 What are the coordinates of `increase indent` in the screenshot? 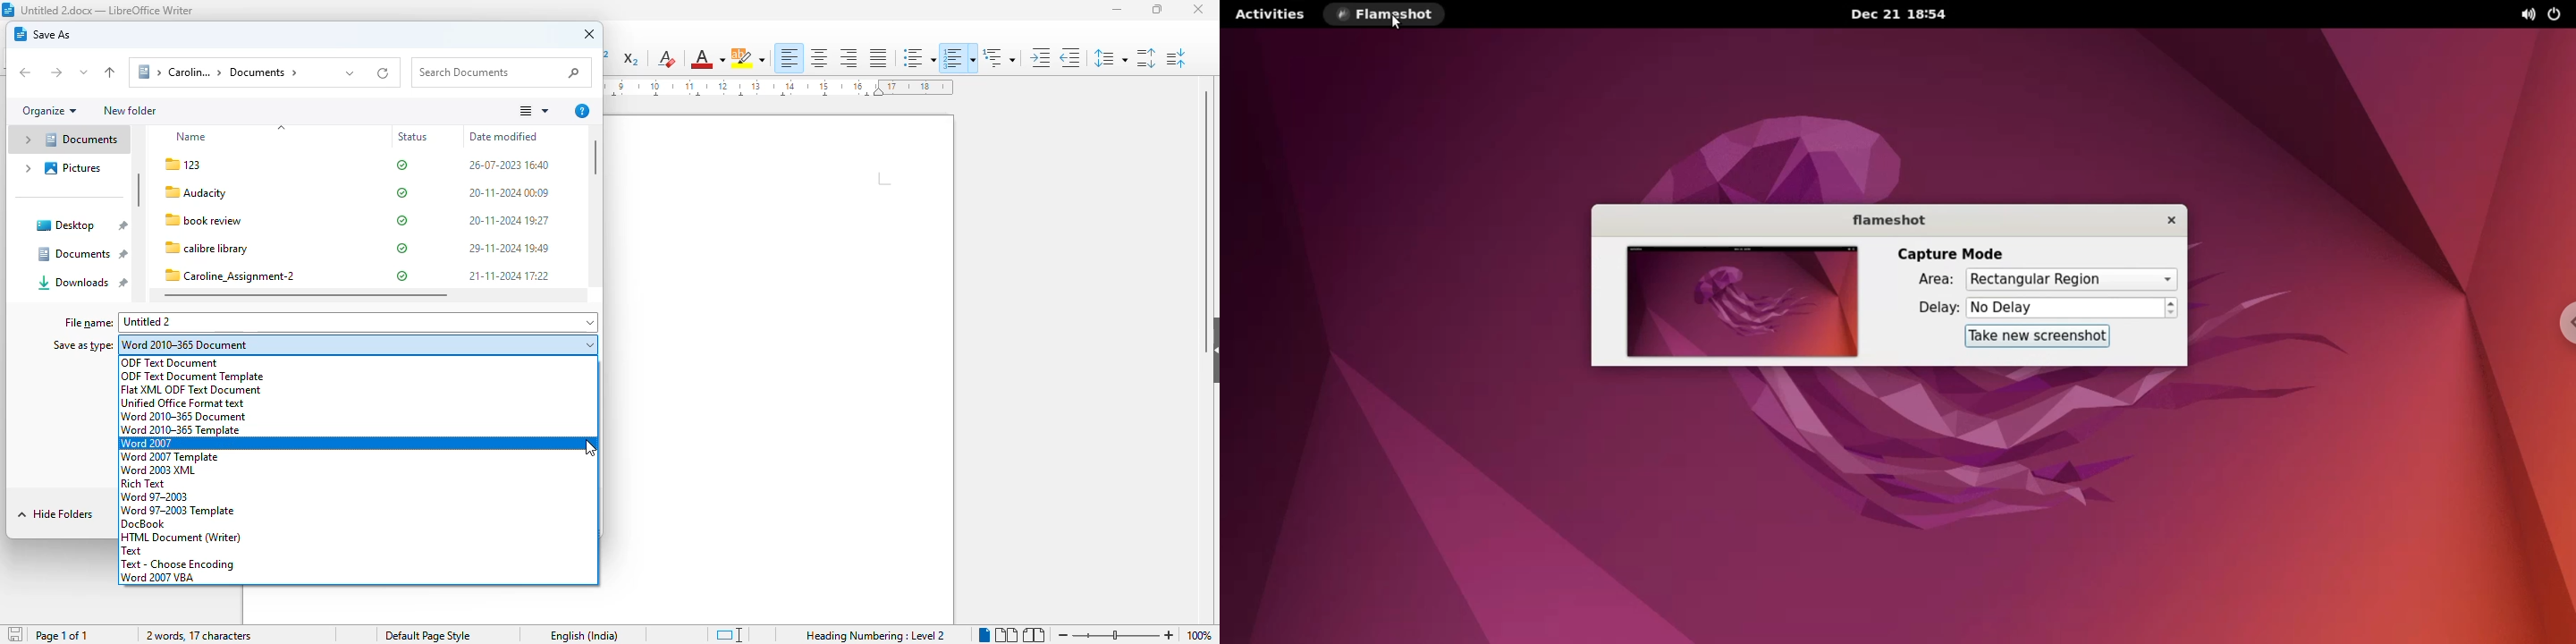 It's located at (1041, 57).